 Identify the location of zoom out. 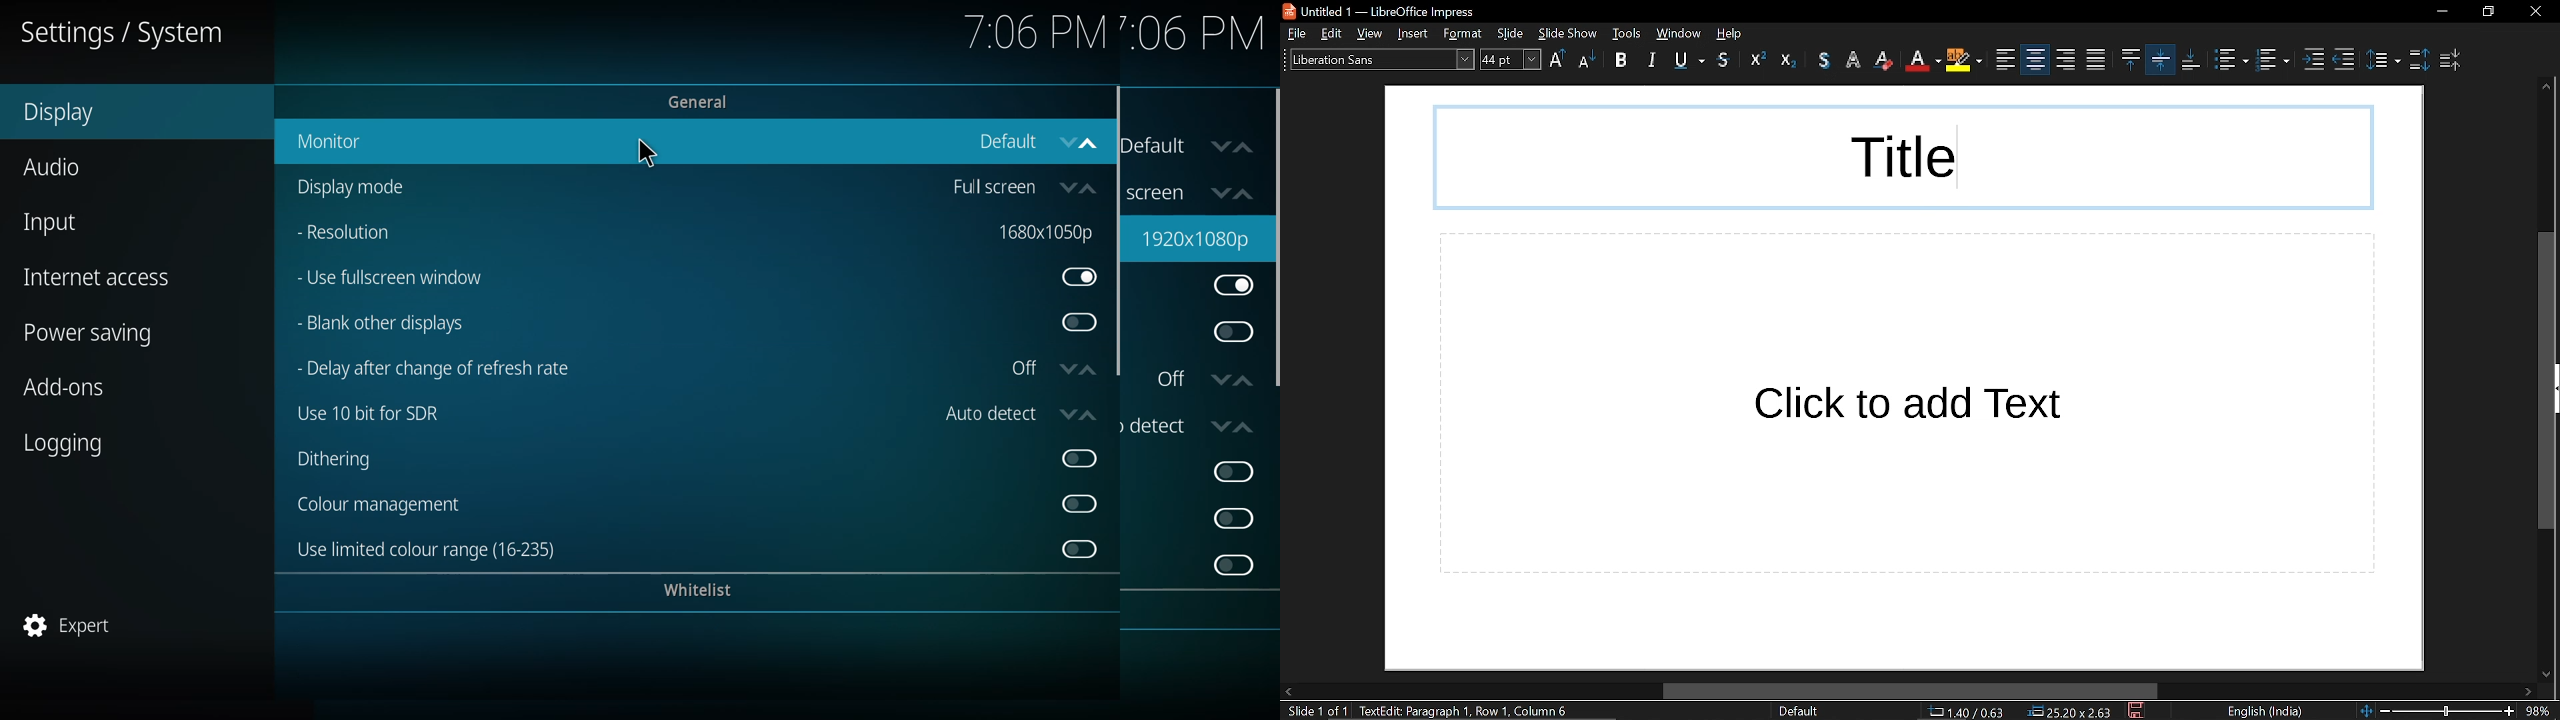
(2385, 710).